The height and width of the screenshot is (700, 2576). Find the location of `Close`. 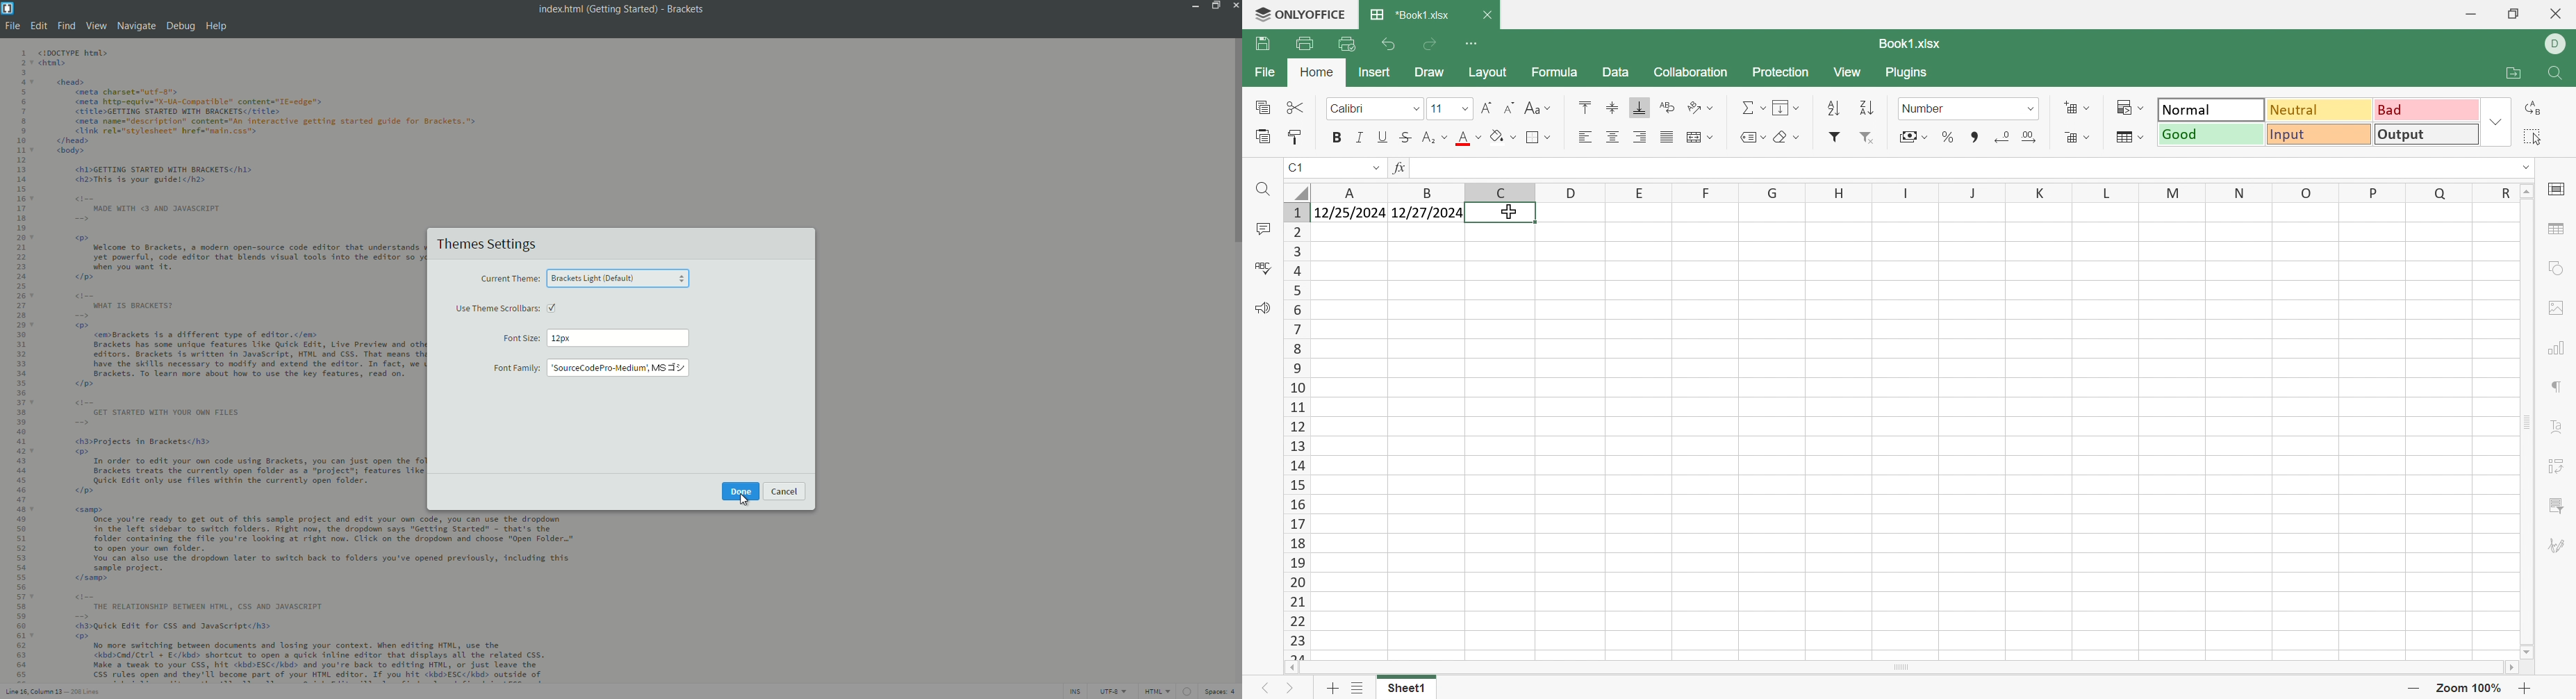

Close is located at coordinates (1490, 14).